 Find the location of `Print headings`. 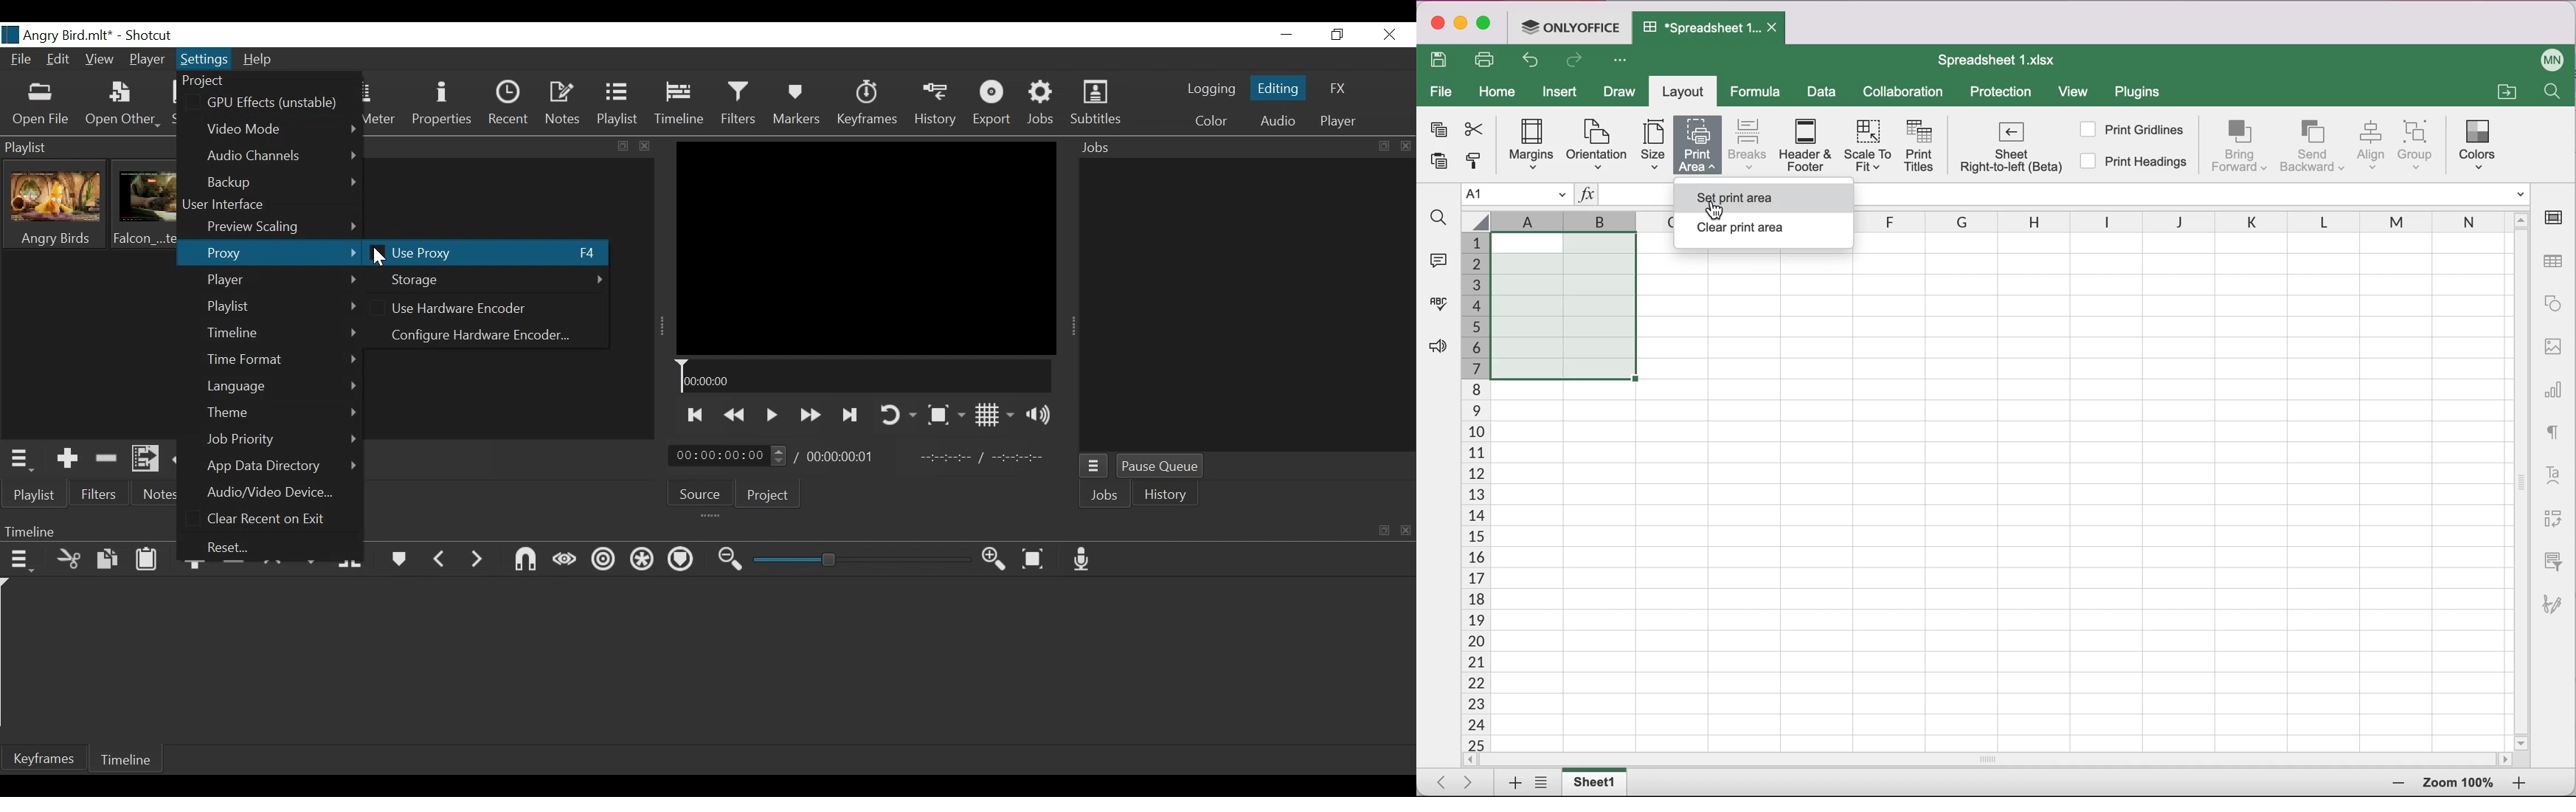

Print headings is located at coordinates (2136, 164).